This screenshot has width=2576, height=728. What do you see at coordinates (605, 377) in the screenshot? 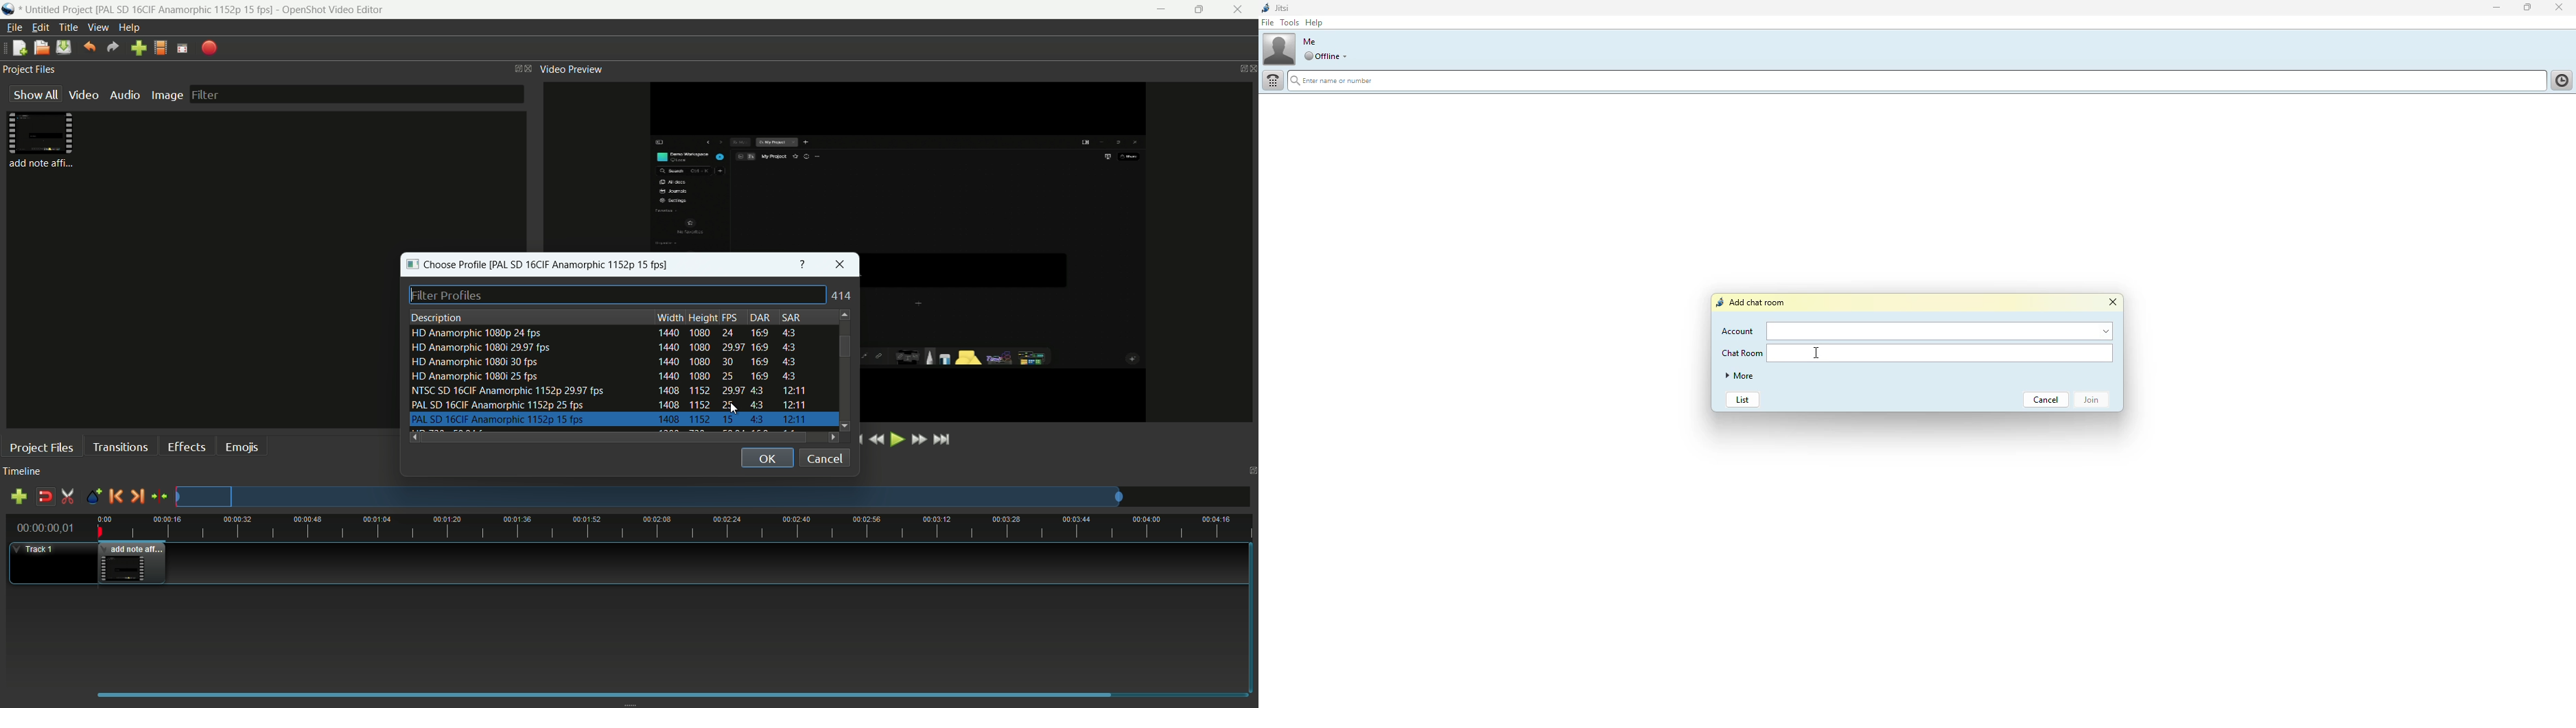
I see `profile-4` at bounding box center [605, 377].